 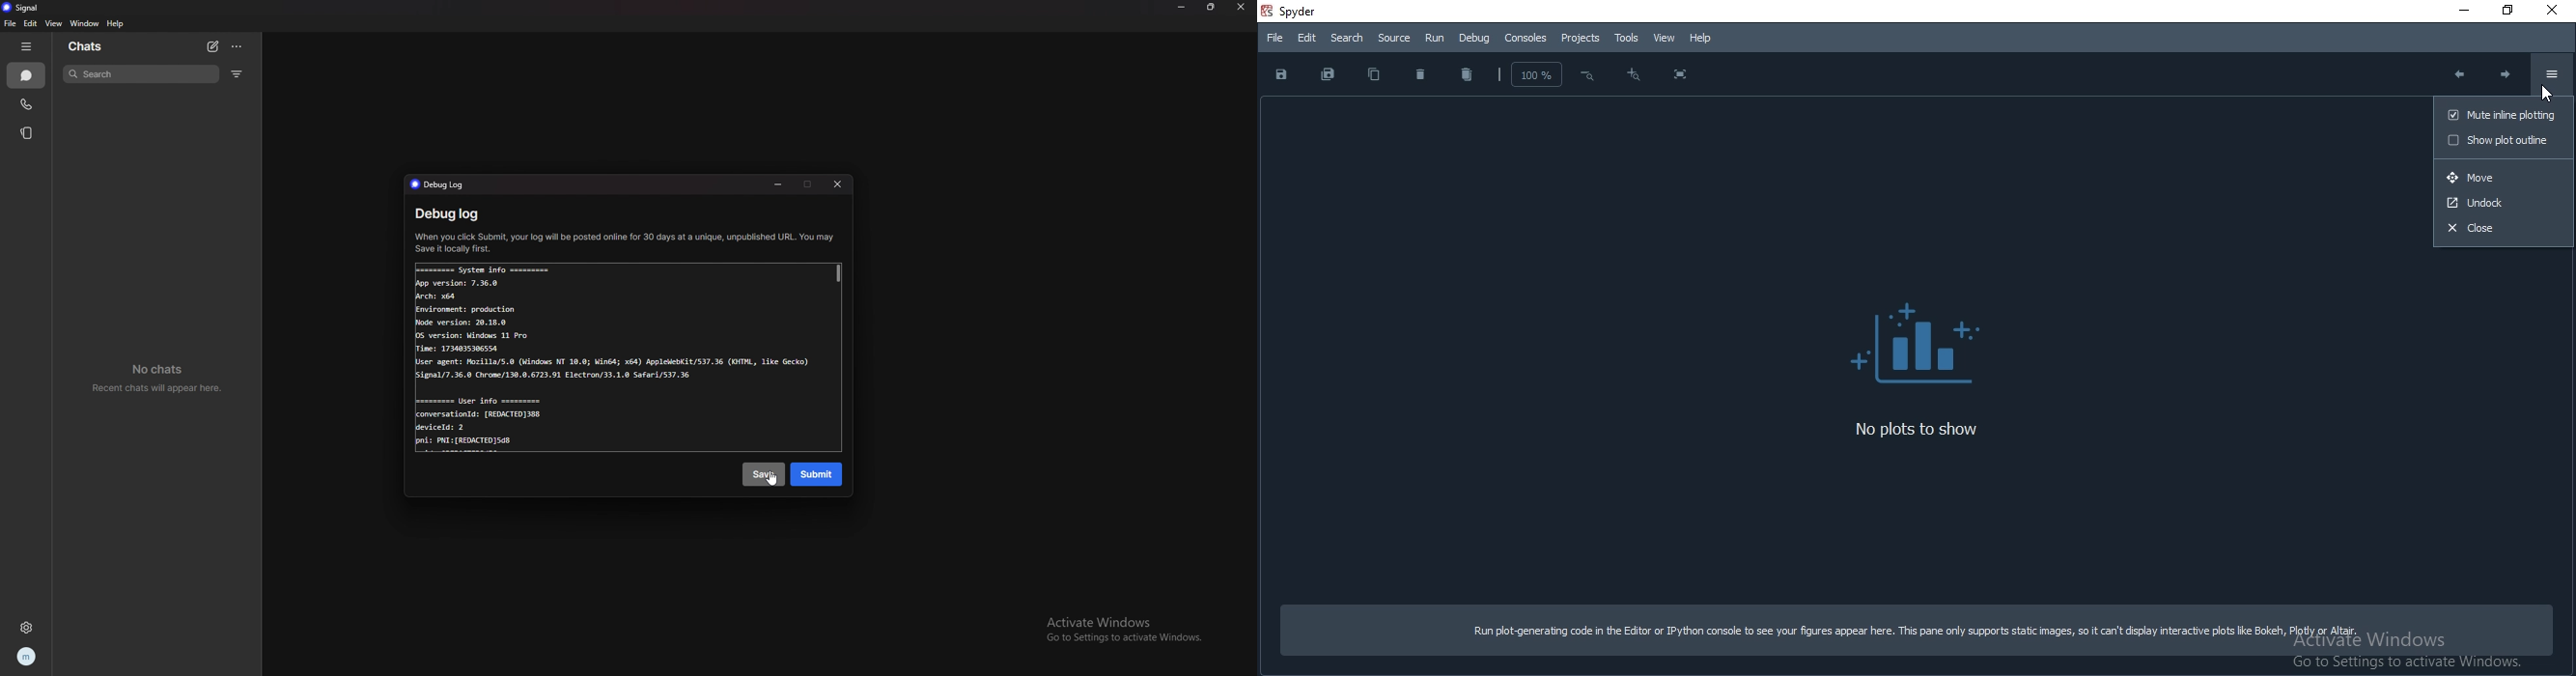 What do you see at coordinates (2552, 74) in the screenshot?
I see `Options` at bounding box center [2552, 74].